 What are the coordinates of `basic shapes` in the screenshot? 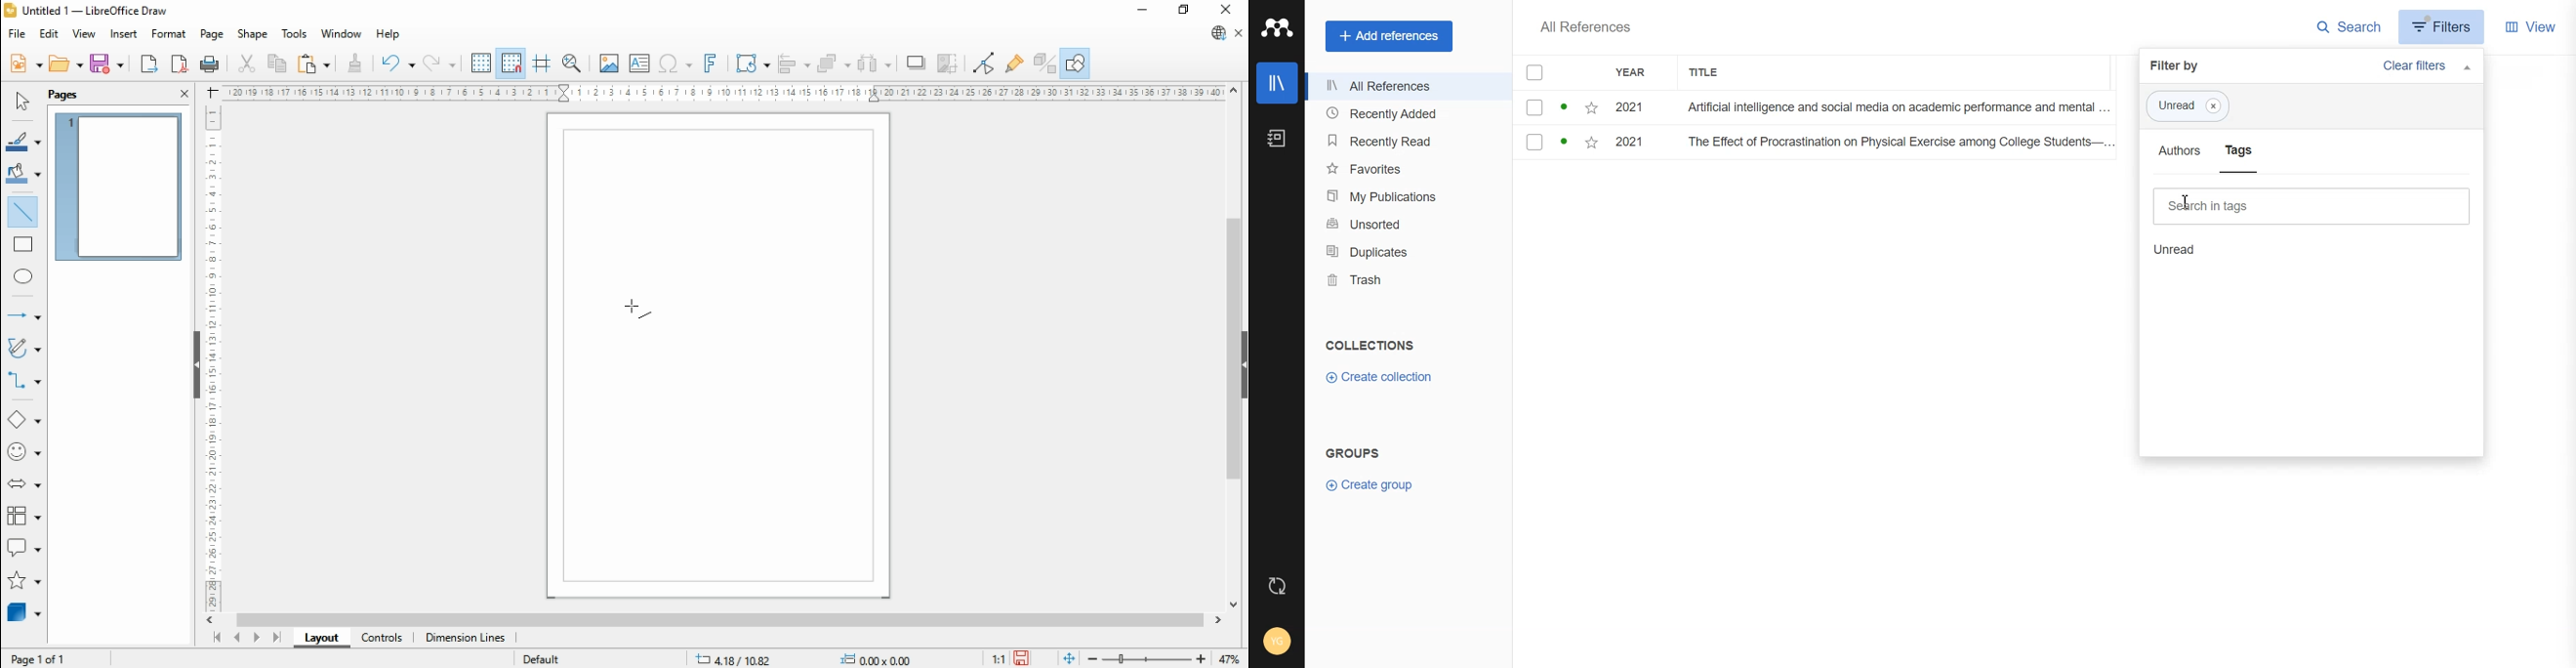 It's located at (23, 420).